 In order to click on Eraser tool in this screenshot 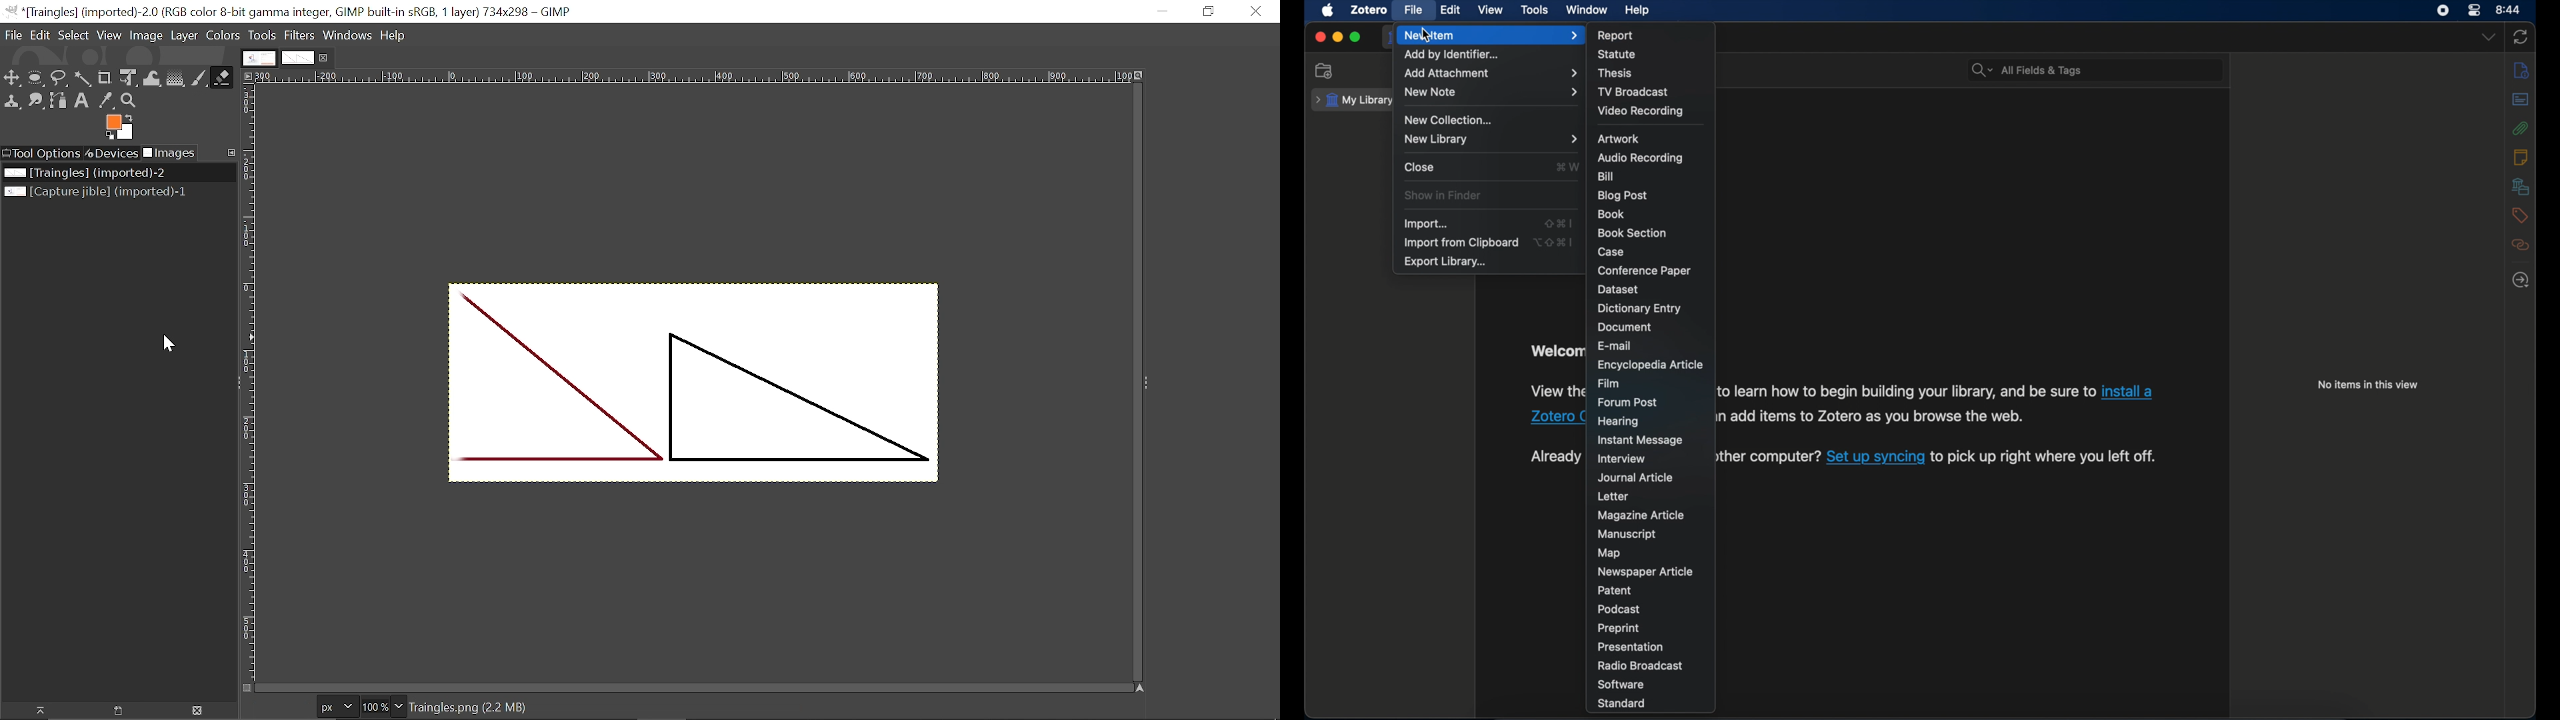, I will do `click(222, 77)`.